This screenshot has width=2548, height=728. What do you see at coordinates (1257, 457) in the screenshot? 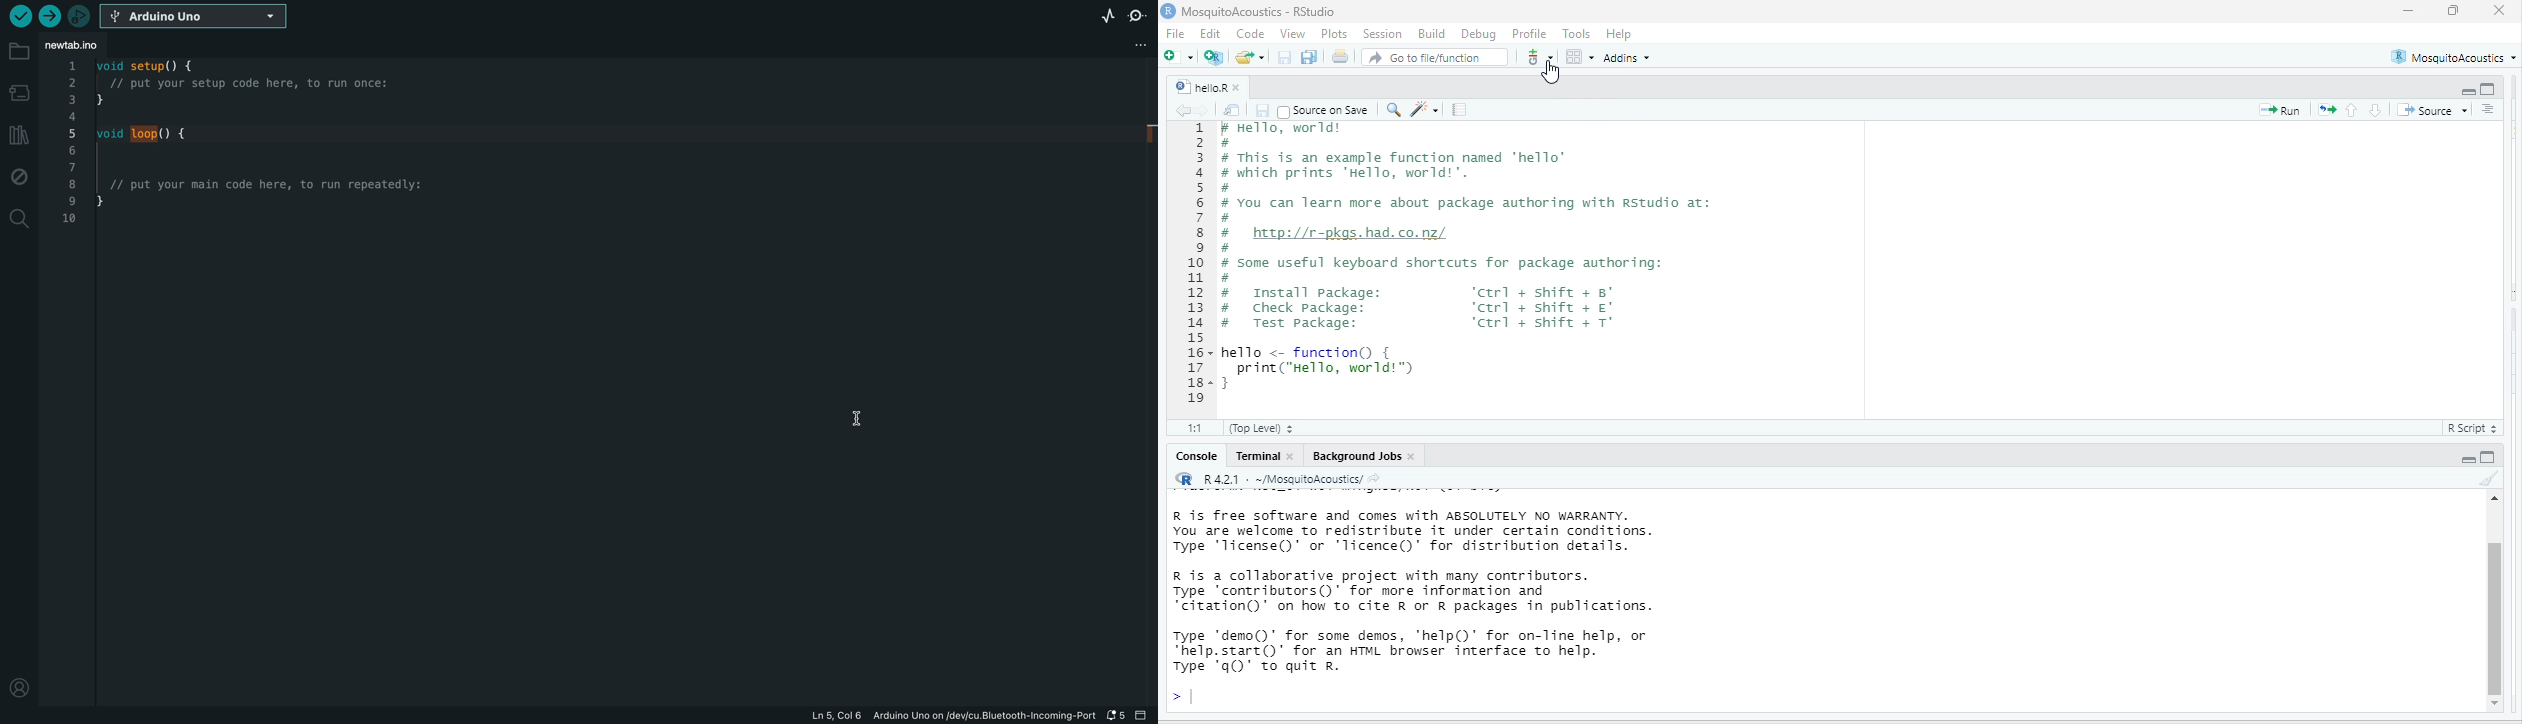
I see ` Terminal` at bounding box center [1257, 457].